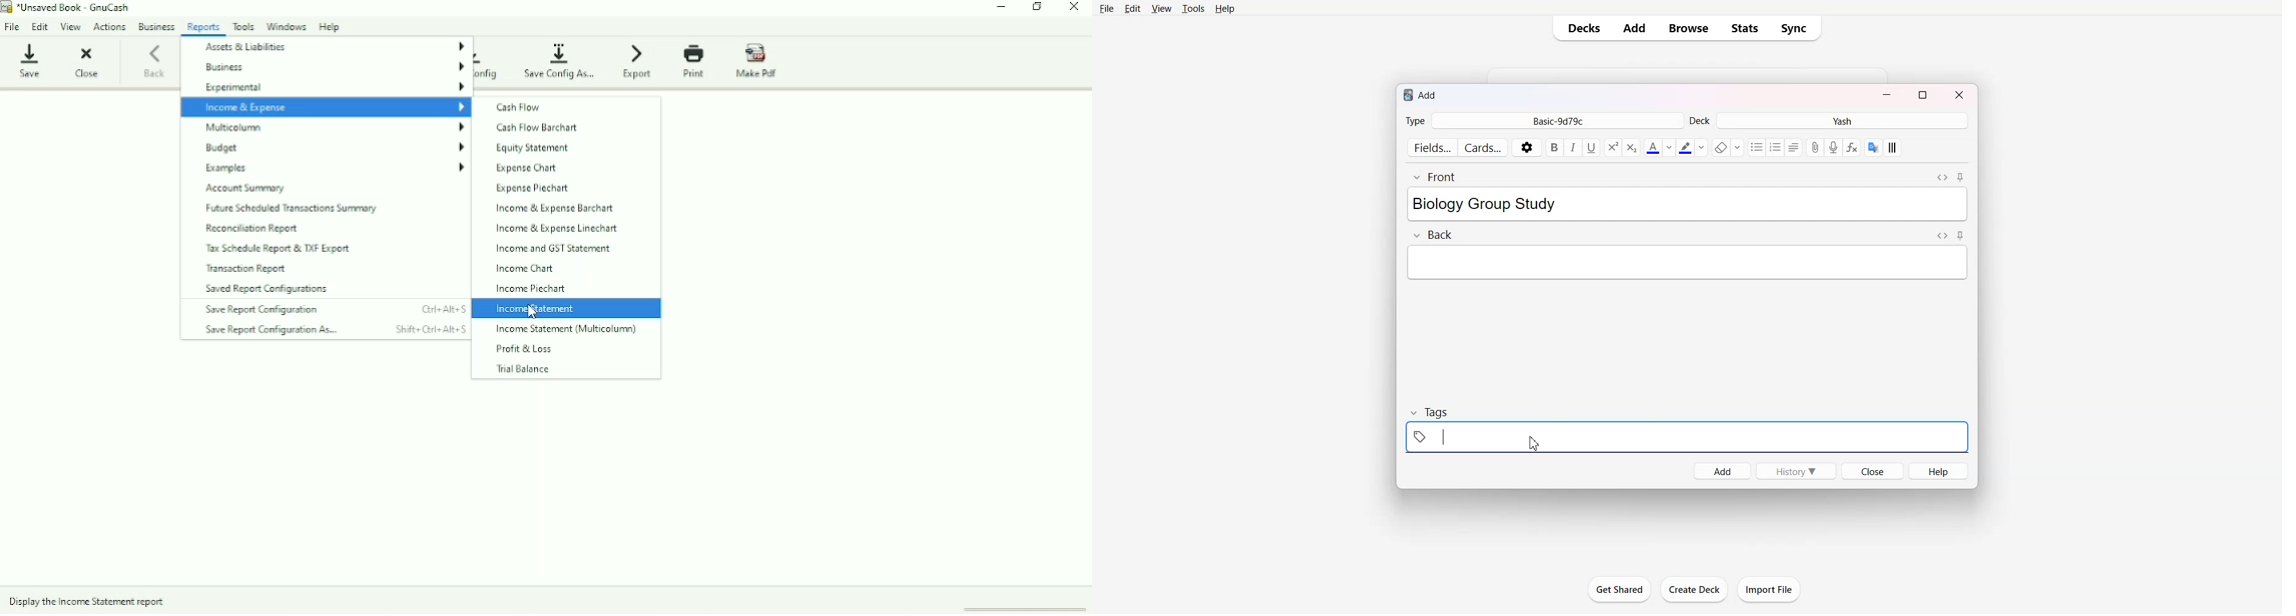 The image size is (2296, 616). I want to click on Italic, so click(1574, 148).